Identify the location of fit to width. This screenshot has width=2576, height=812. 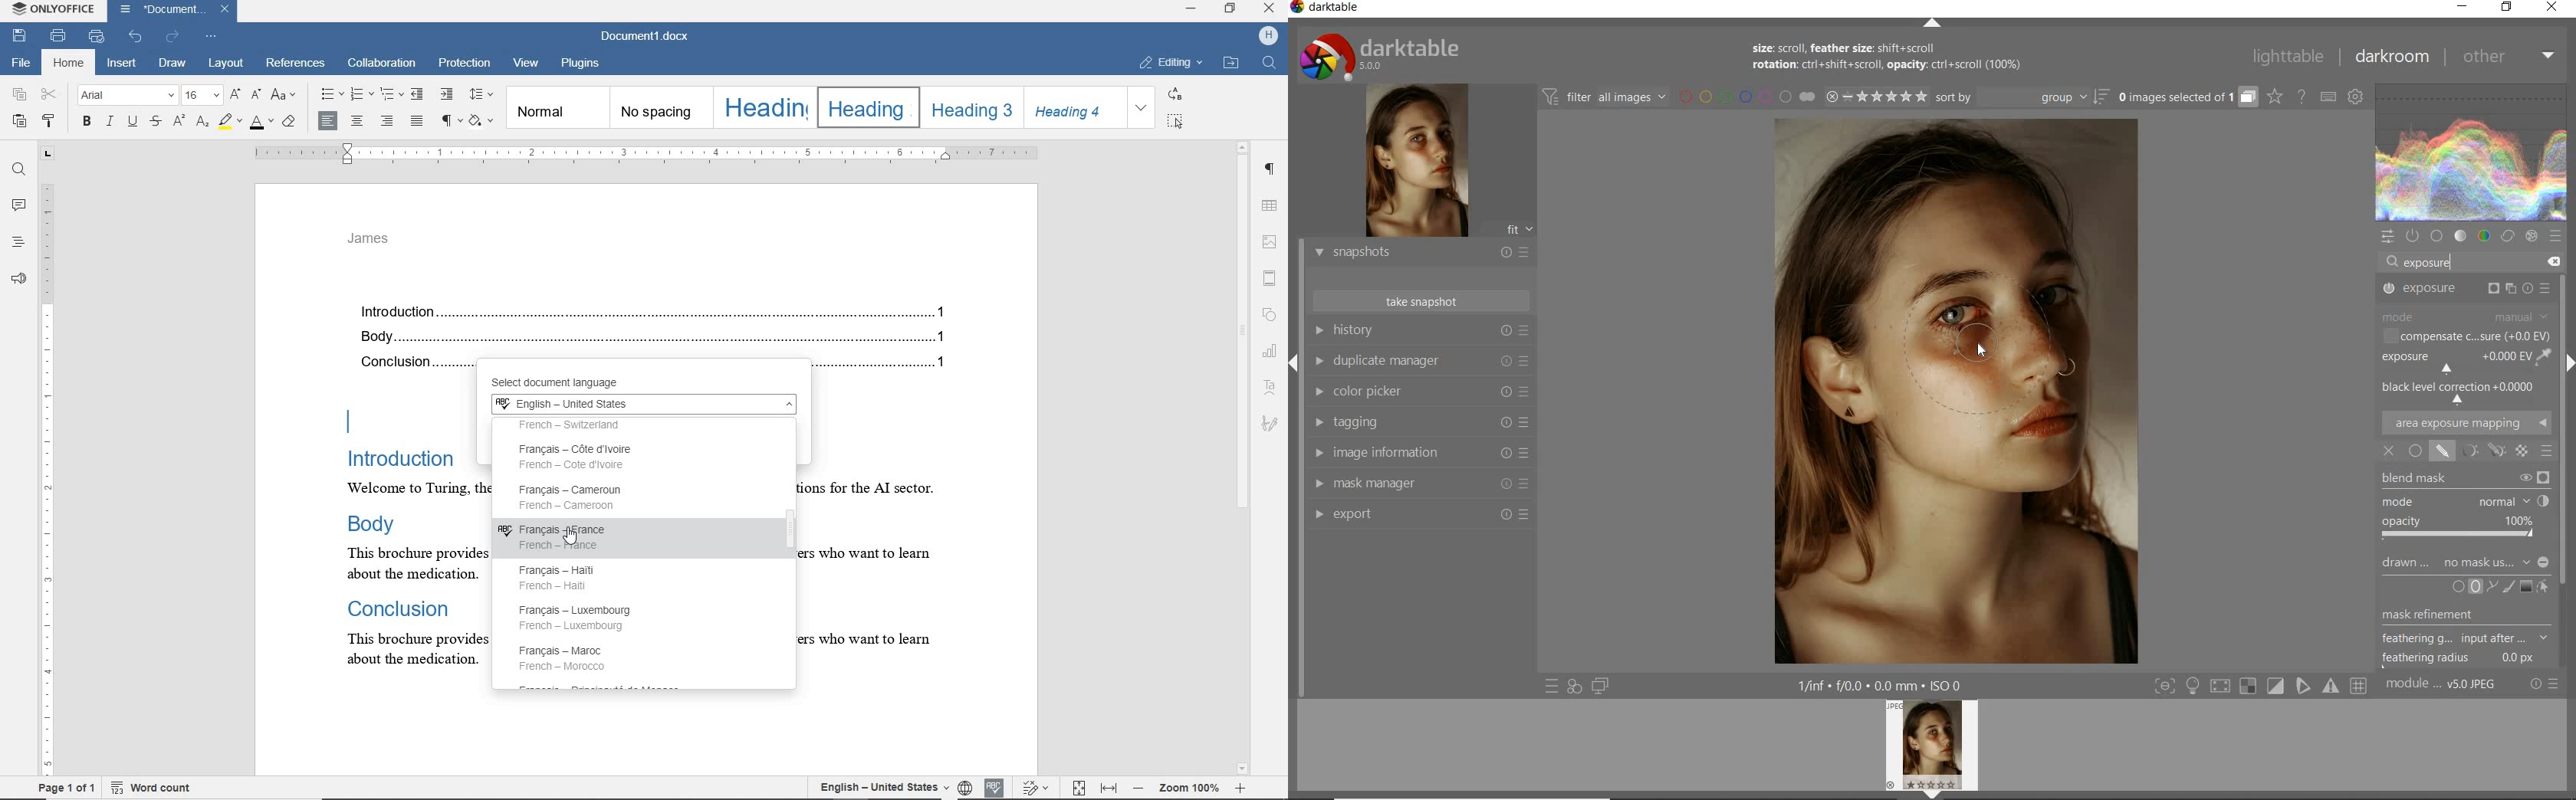
(1110, 789).